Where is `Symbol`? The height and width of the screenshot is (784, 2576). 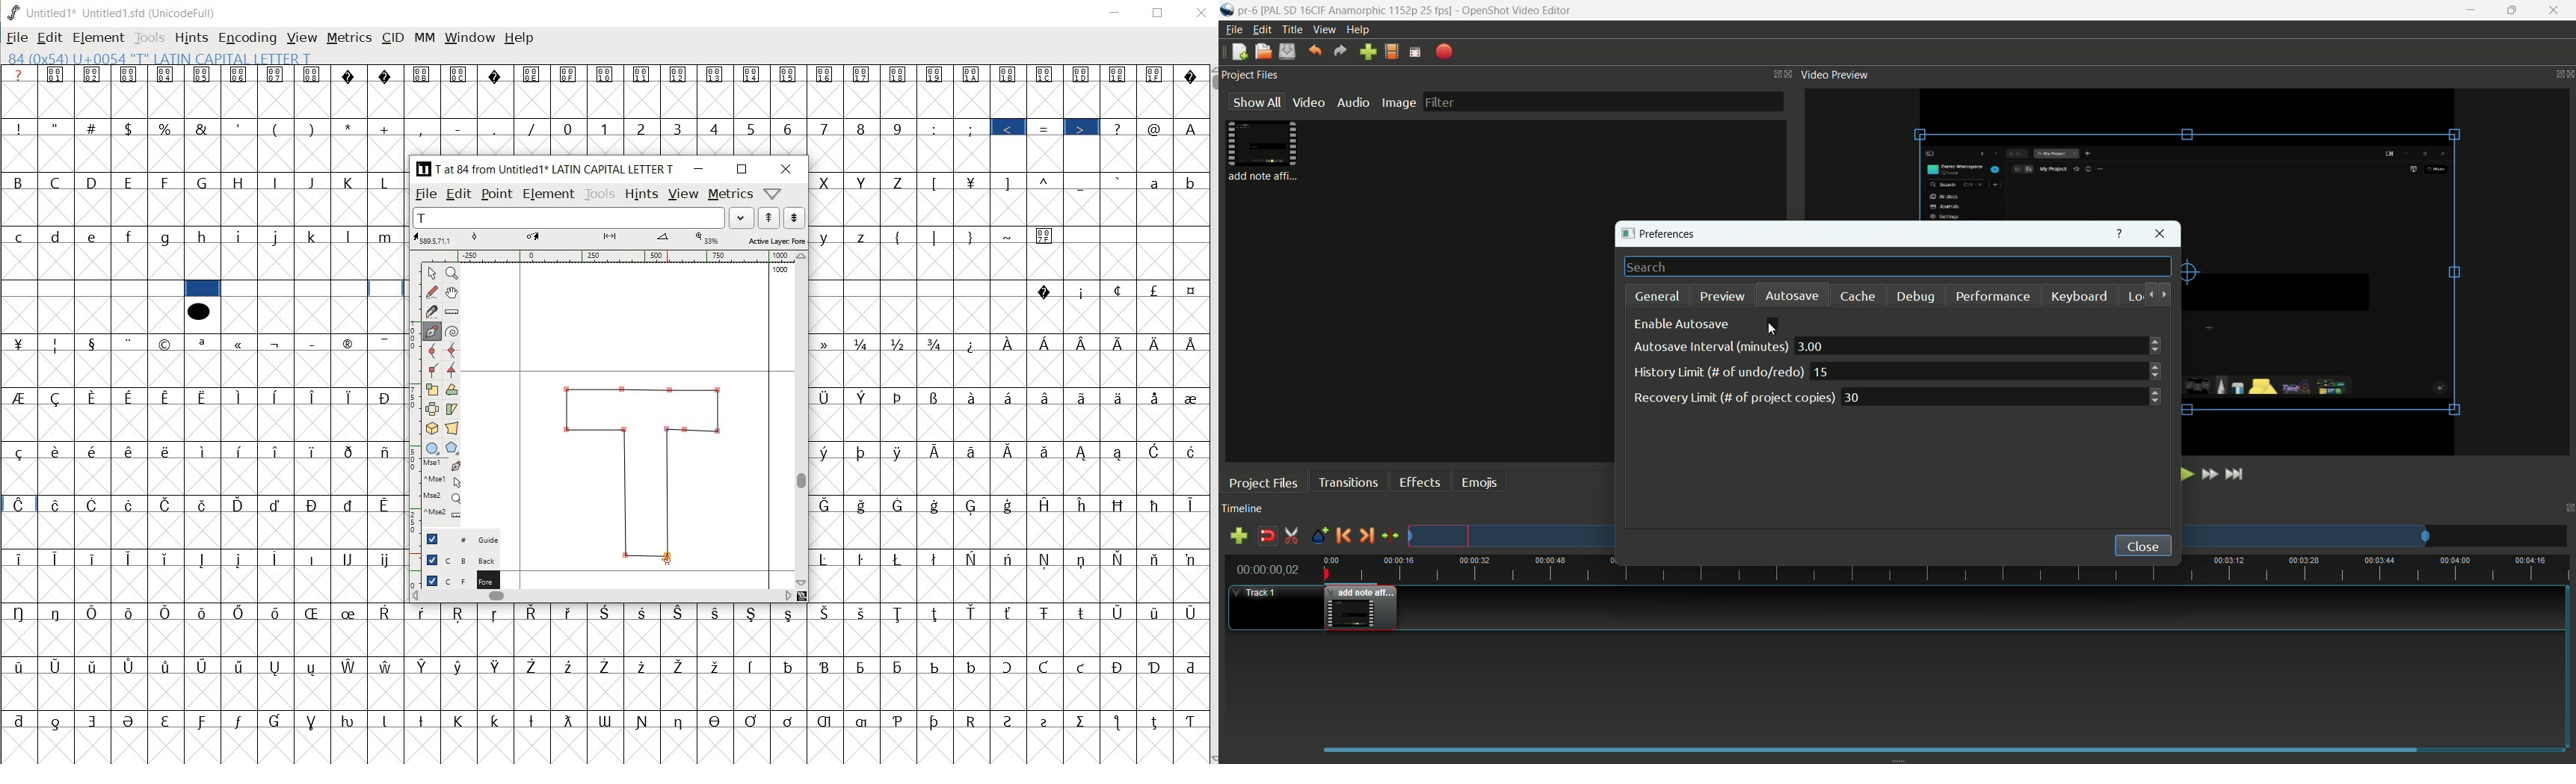
Symbol is located at coordinates (973, 344).